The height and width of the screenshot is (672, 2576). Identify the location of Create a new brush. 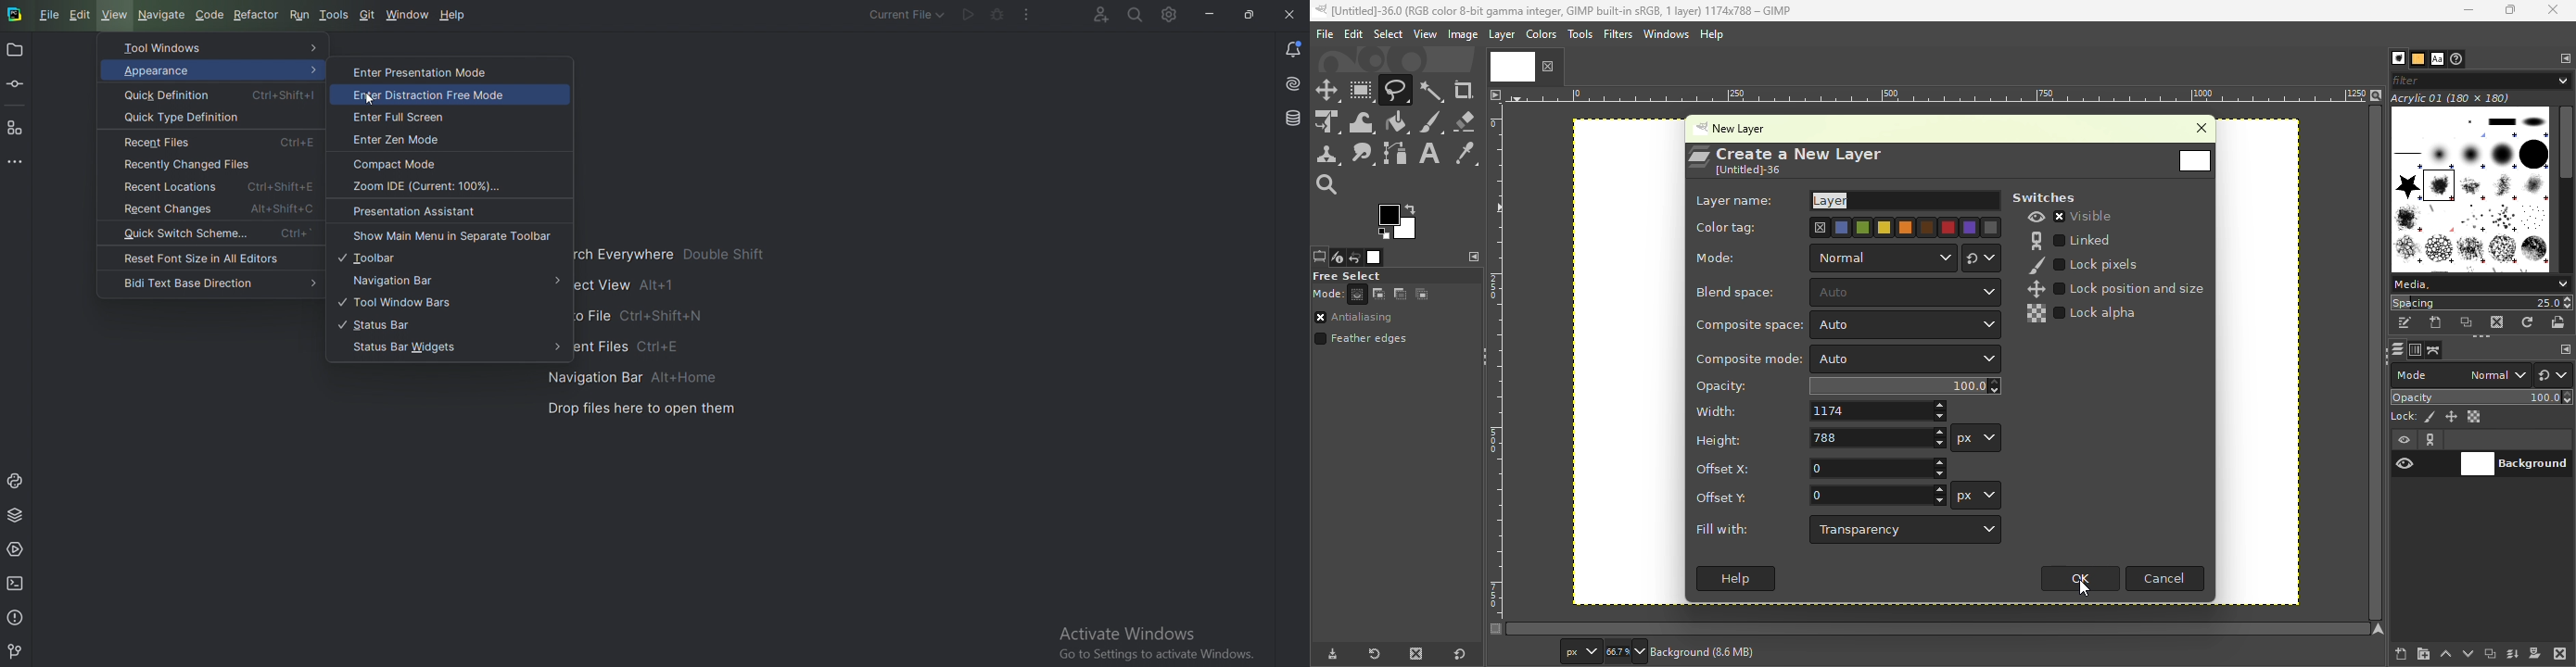
(2436, 323).